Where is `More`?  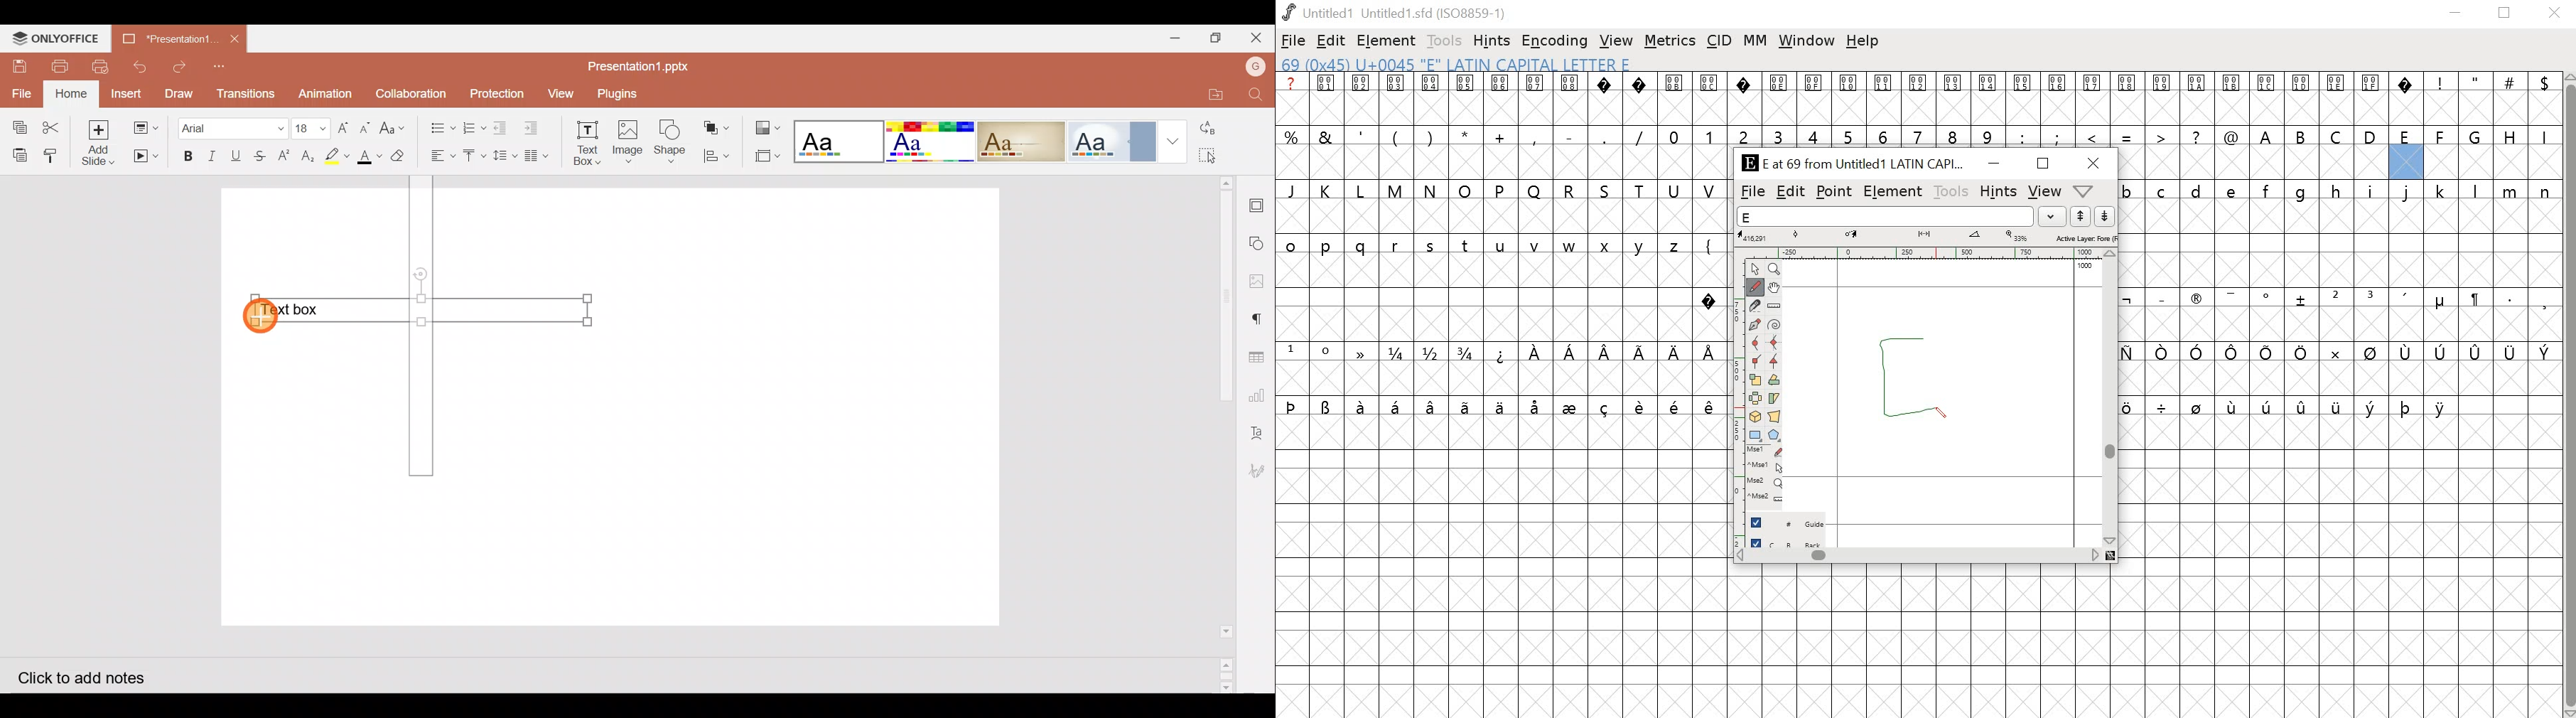
More is located at coordinates (1173, 141).